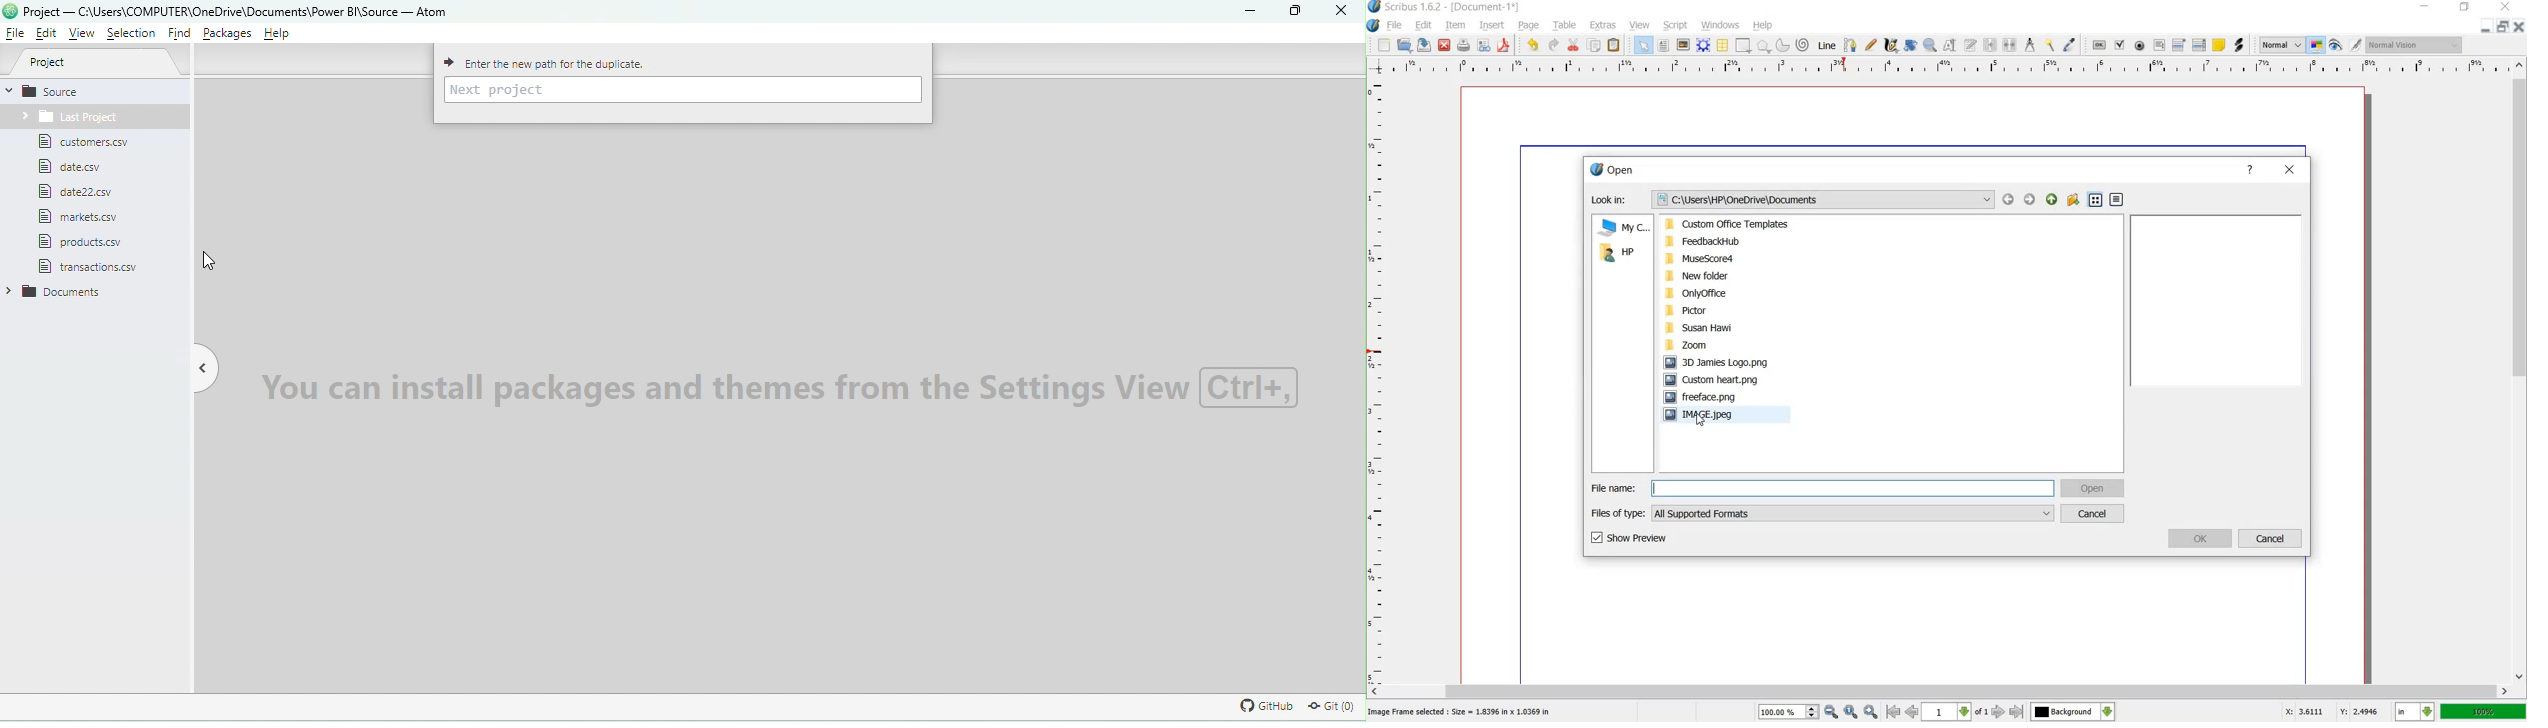  Describe the element at coordinates (2506, 7) in the screenshot. I see `close` at that location.